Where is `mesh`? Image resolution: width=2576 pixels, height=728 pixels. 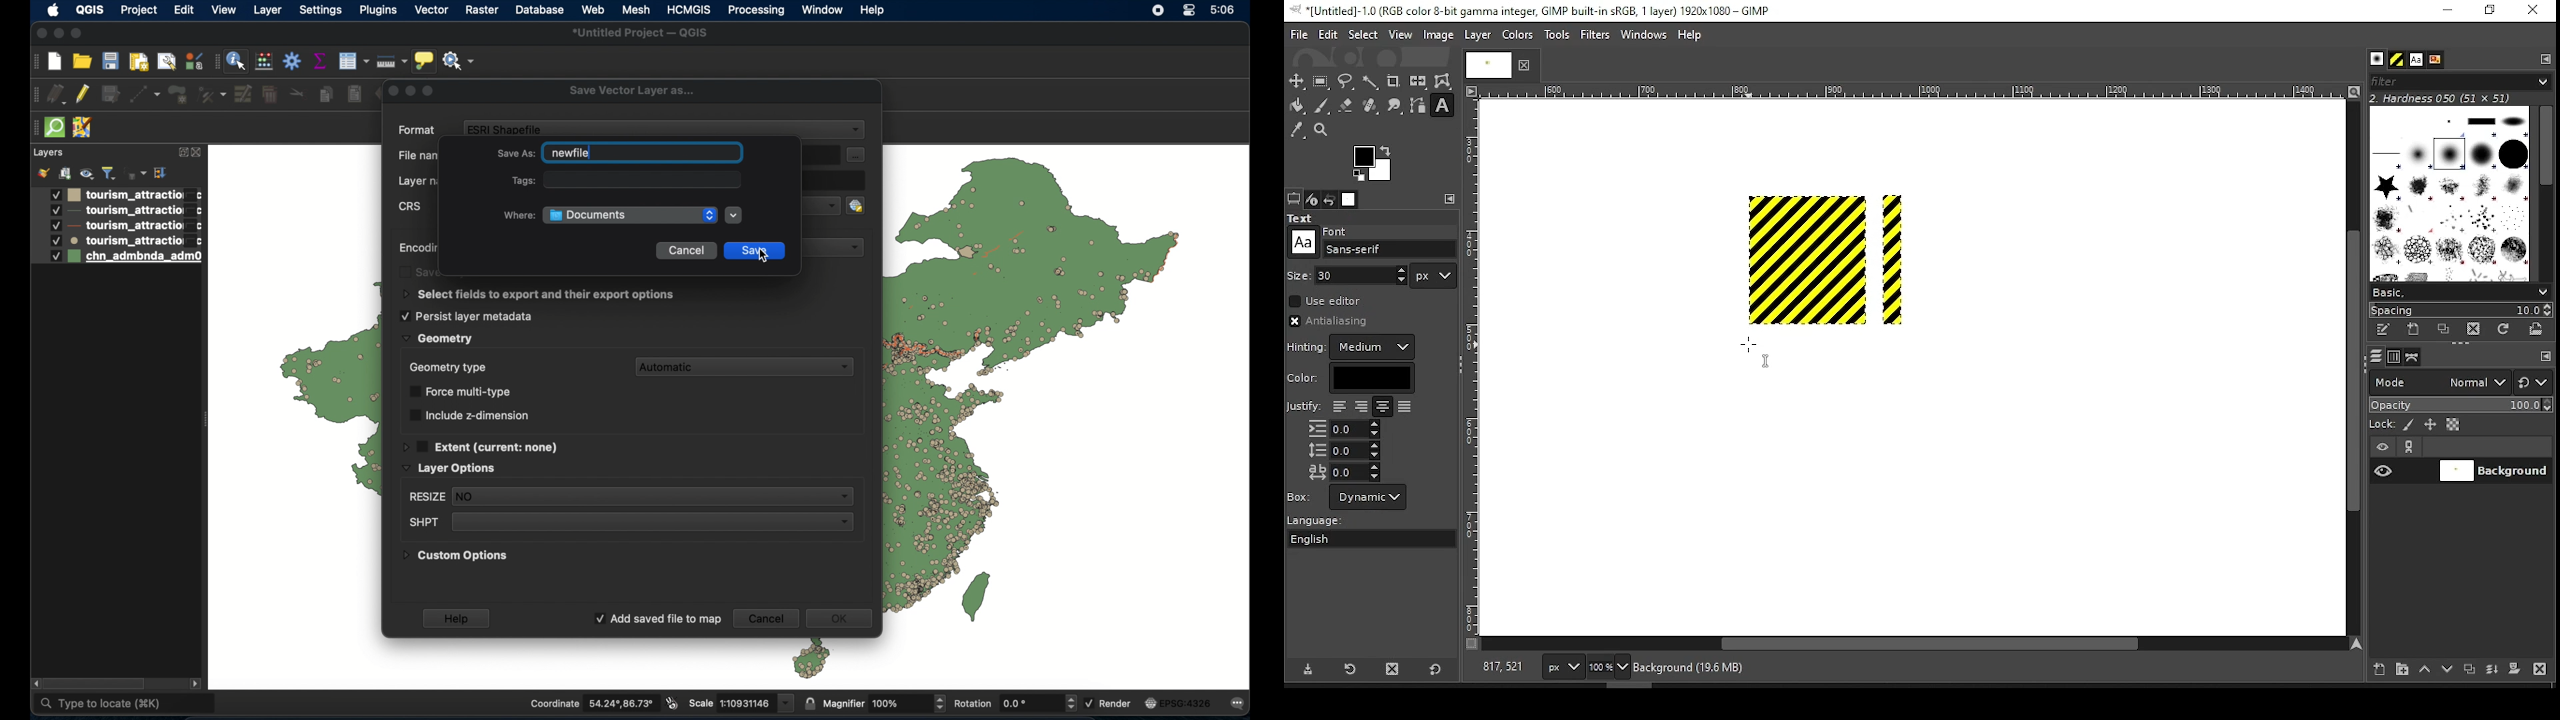
mesh is located at coordinates (635, 10).